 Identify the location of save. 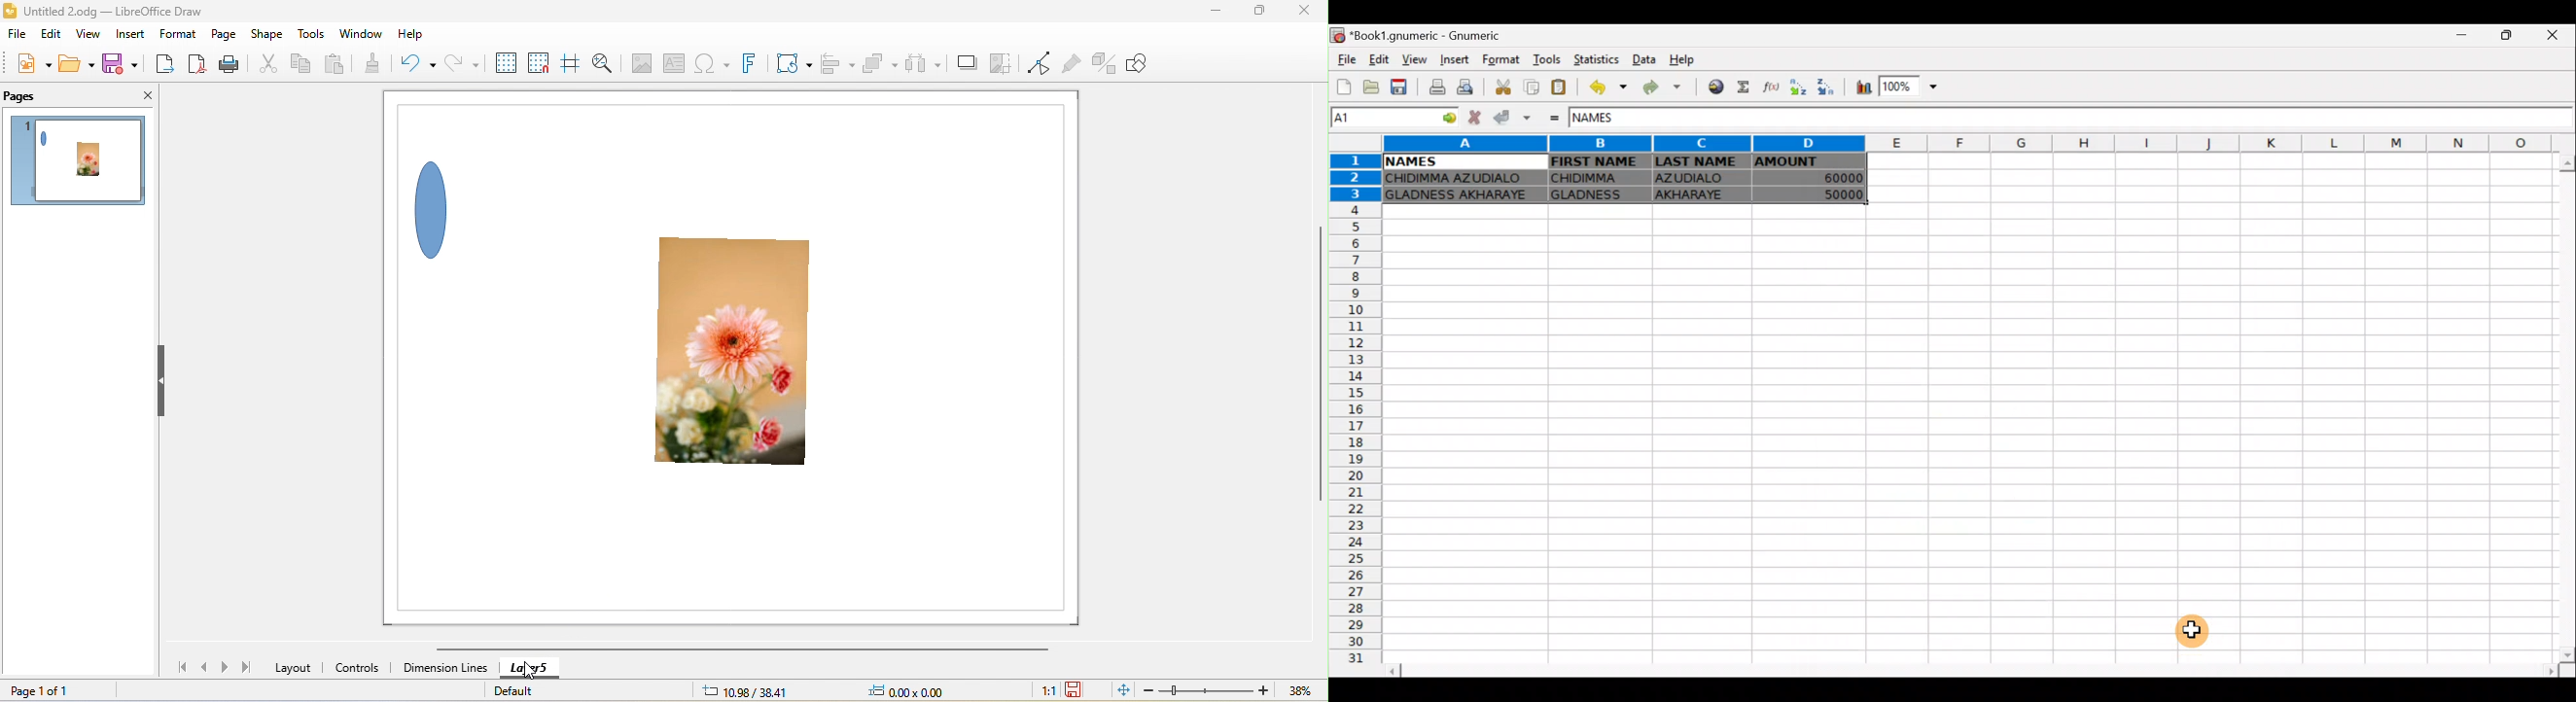
(118, 63).